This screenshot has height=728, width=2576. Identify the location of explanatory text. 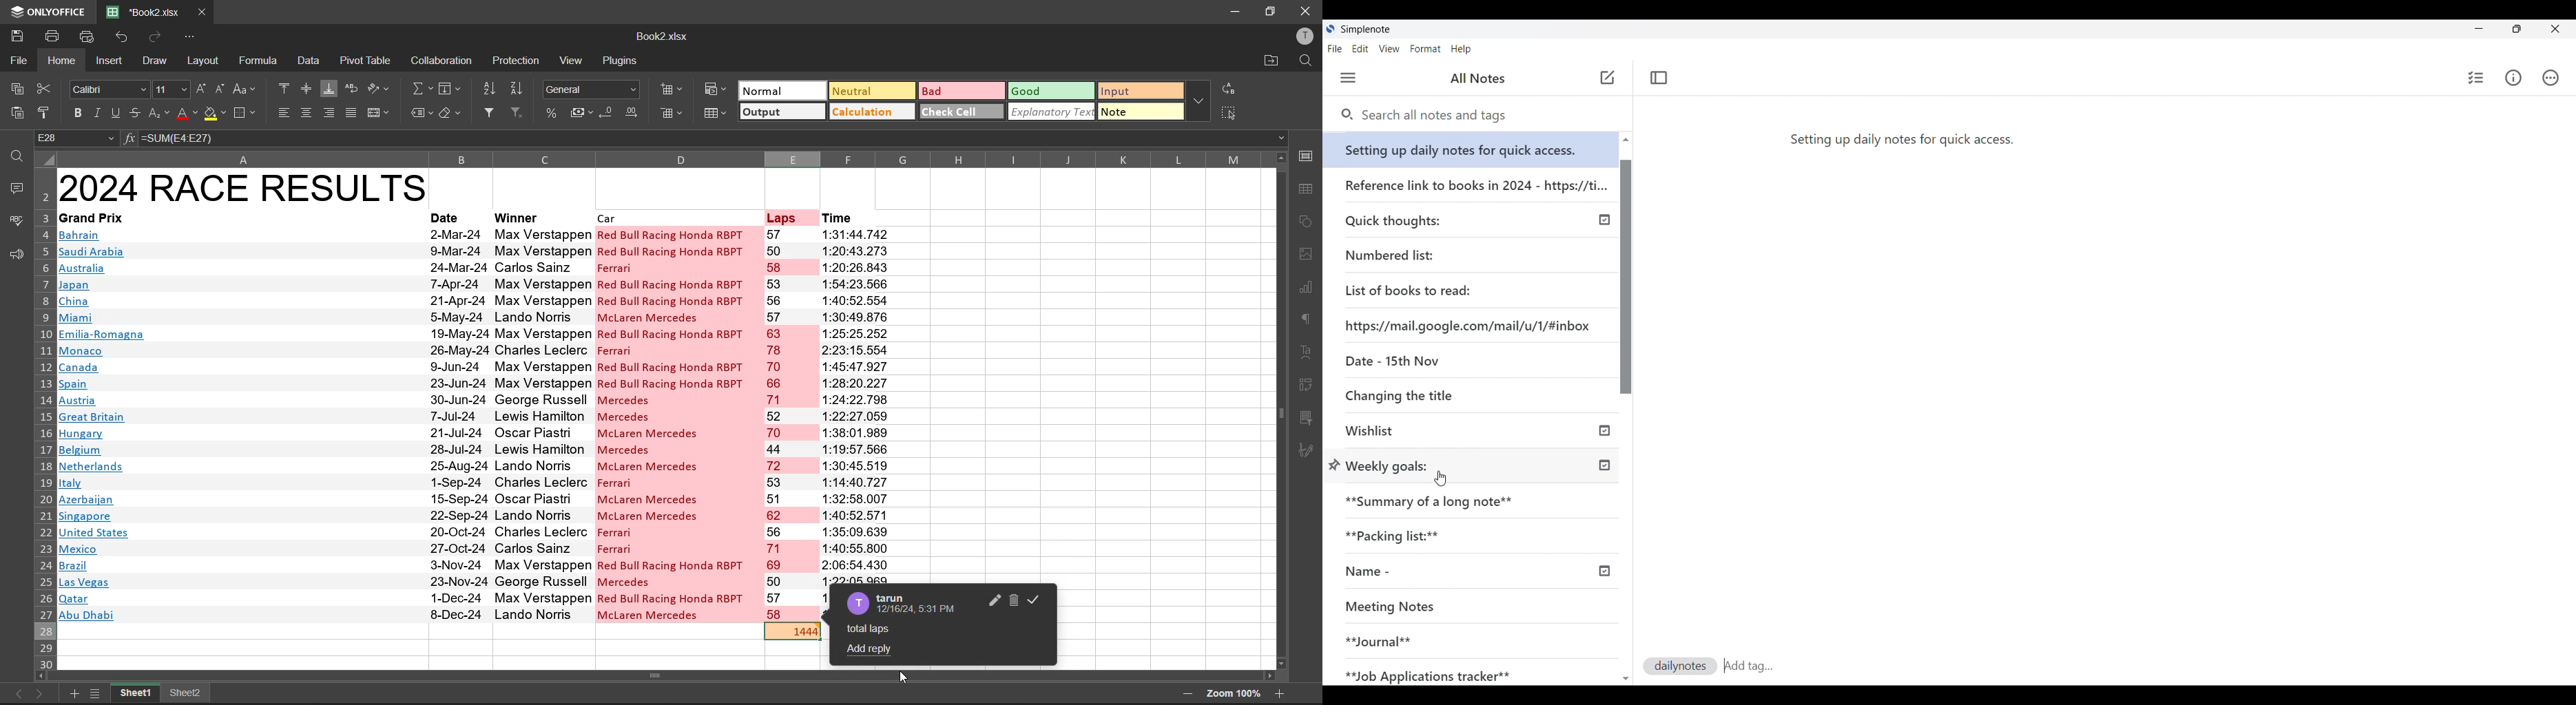
(1051, 112).